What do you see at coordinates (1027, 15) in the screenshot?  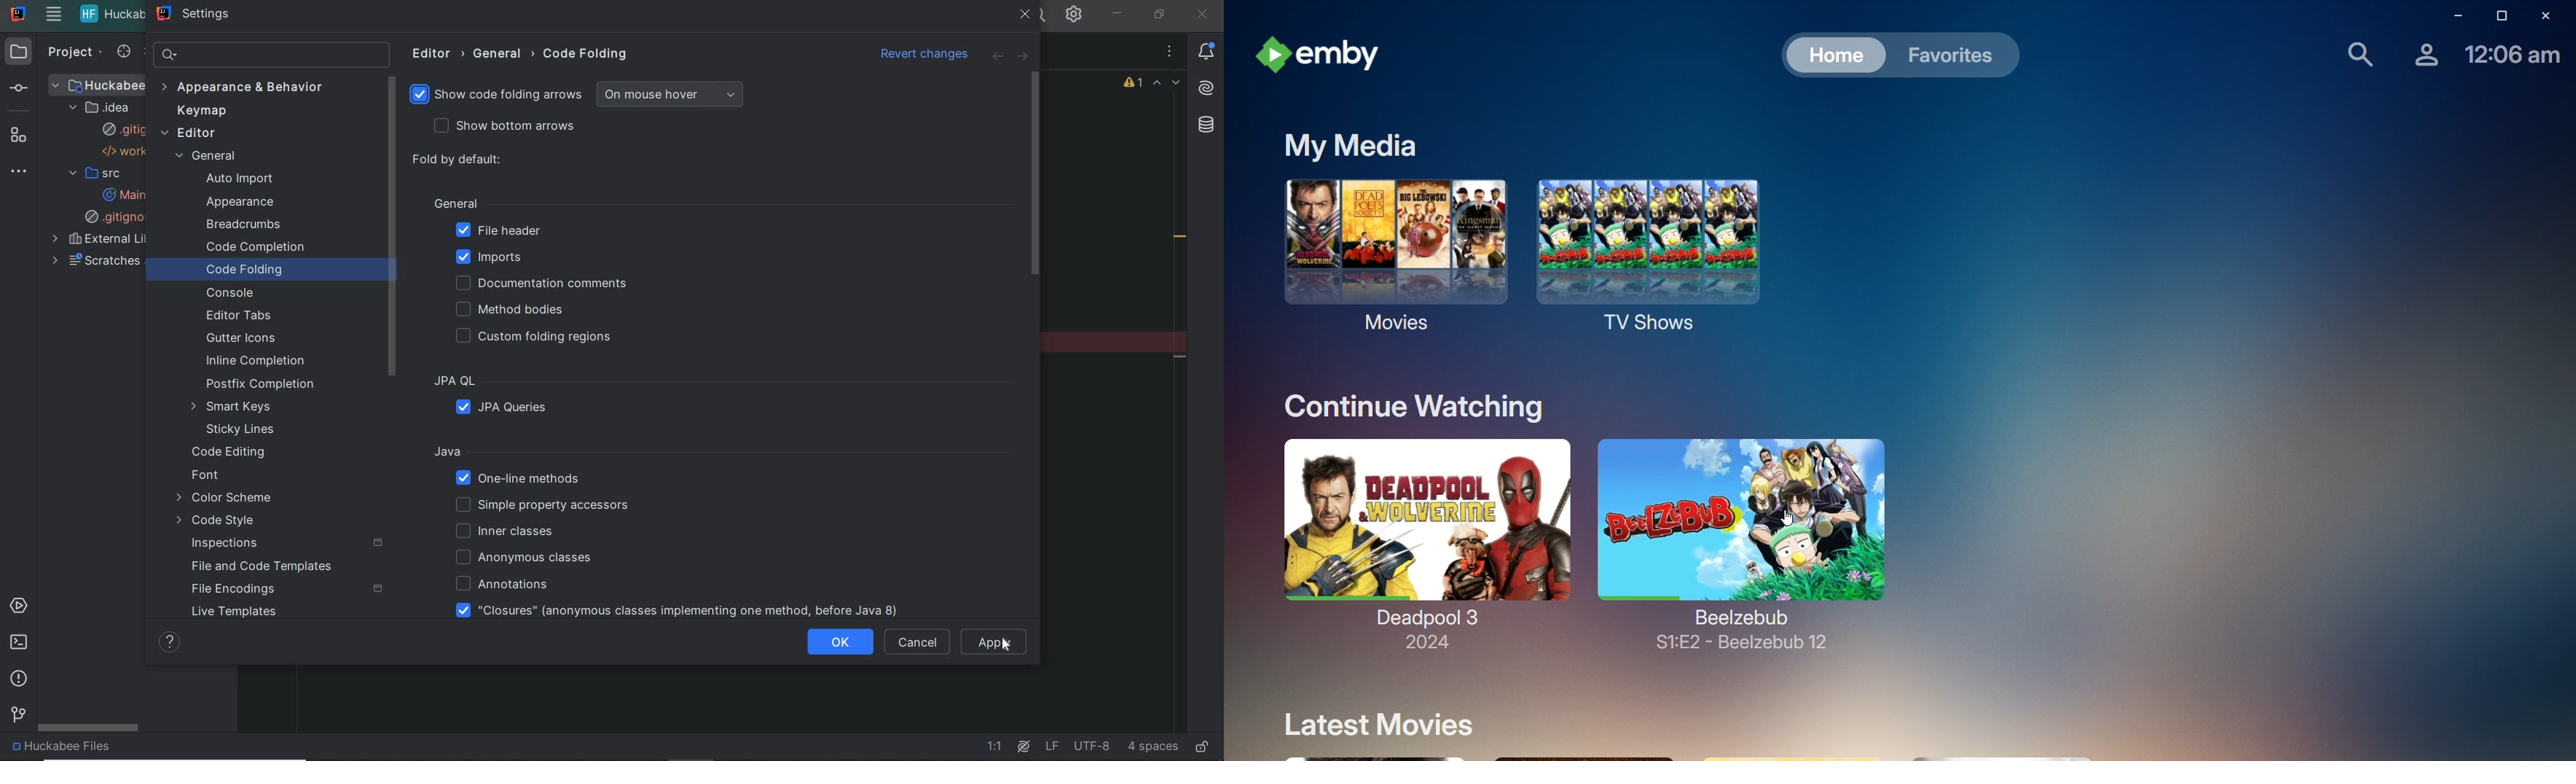 I see `close` at bounding box center [1027, 15].